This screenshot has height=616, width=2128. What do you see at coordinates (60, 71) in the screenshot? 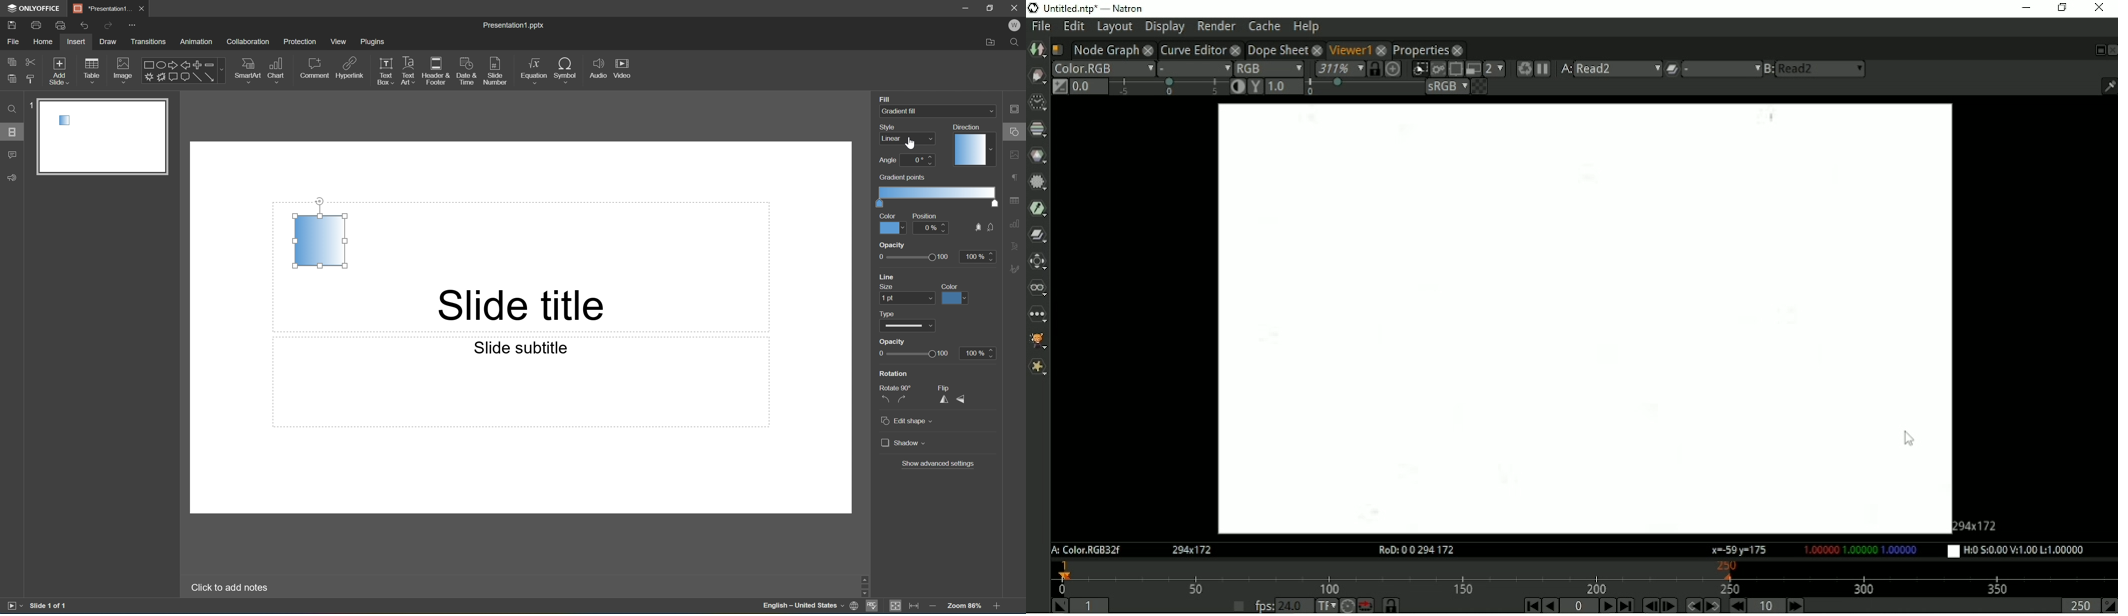
I see `Add Slide` at bounding box center [60, 71].